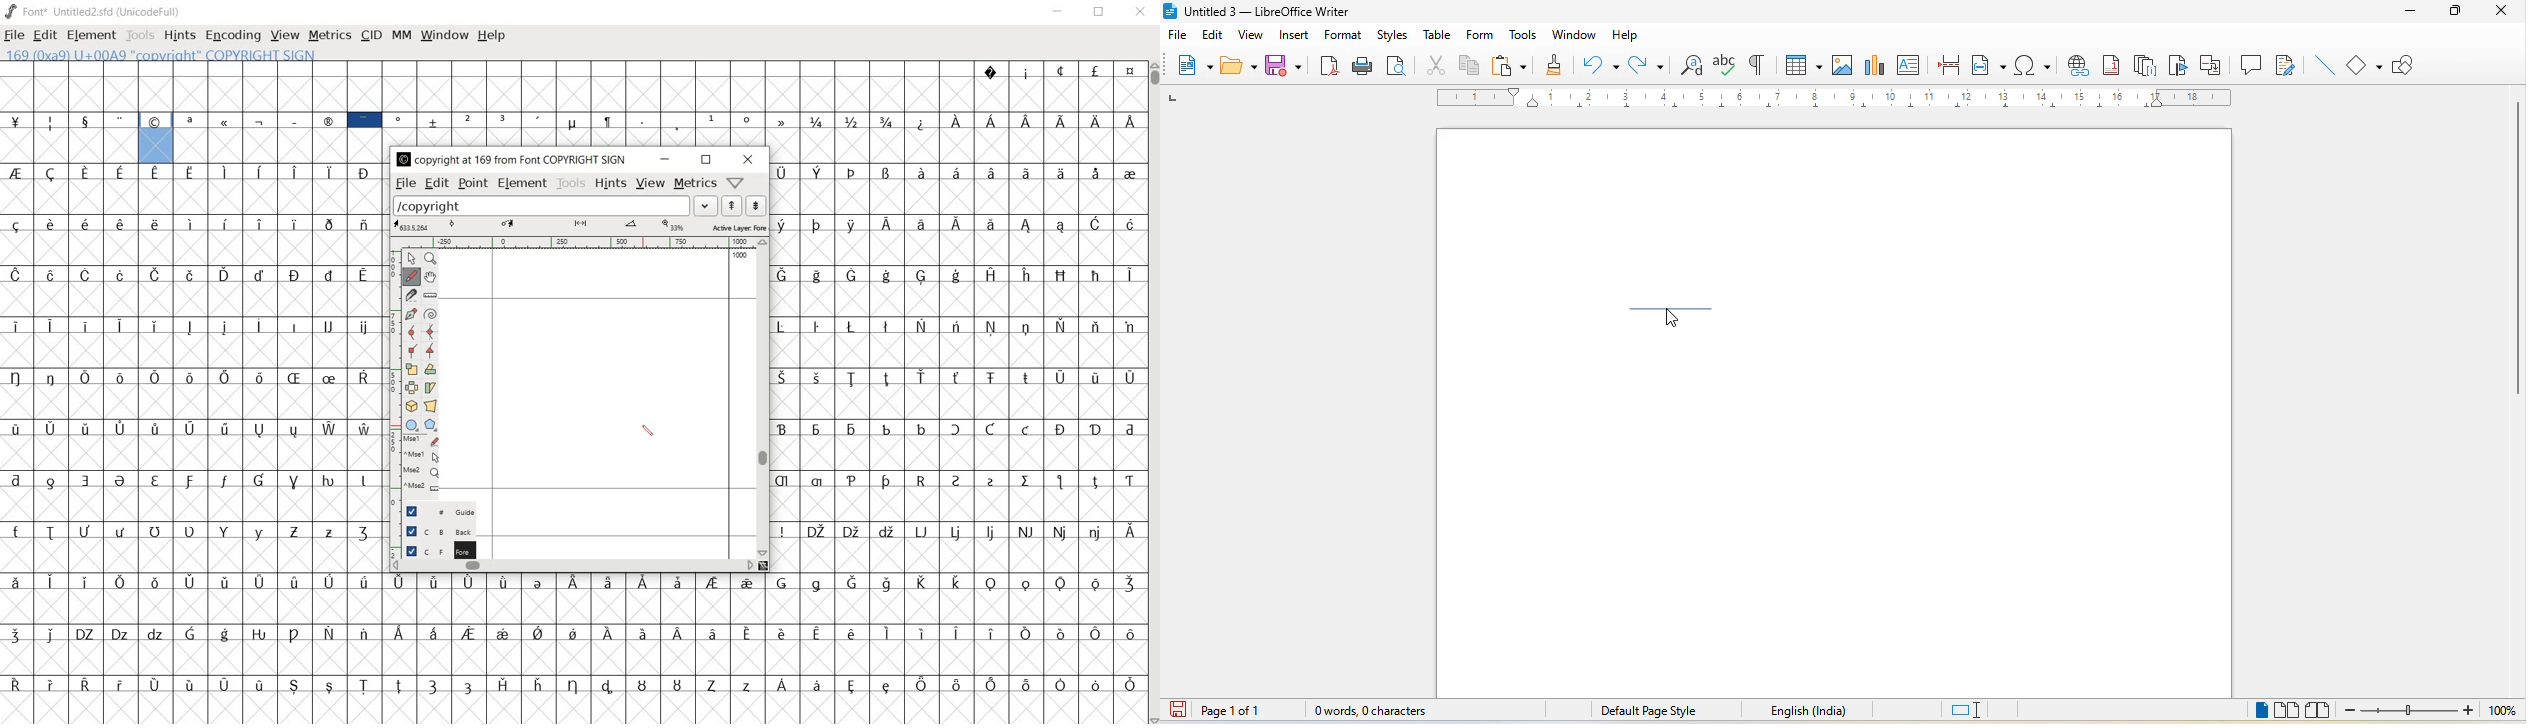 The width and height of the screenshot is (2548, 728). I want to click on field, so click(1989, 67).